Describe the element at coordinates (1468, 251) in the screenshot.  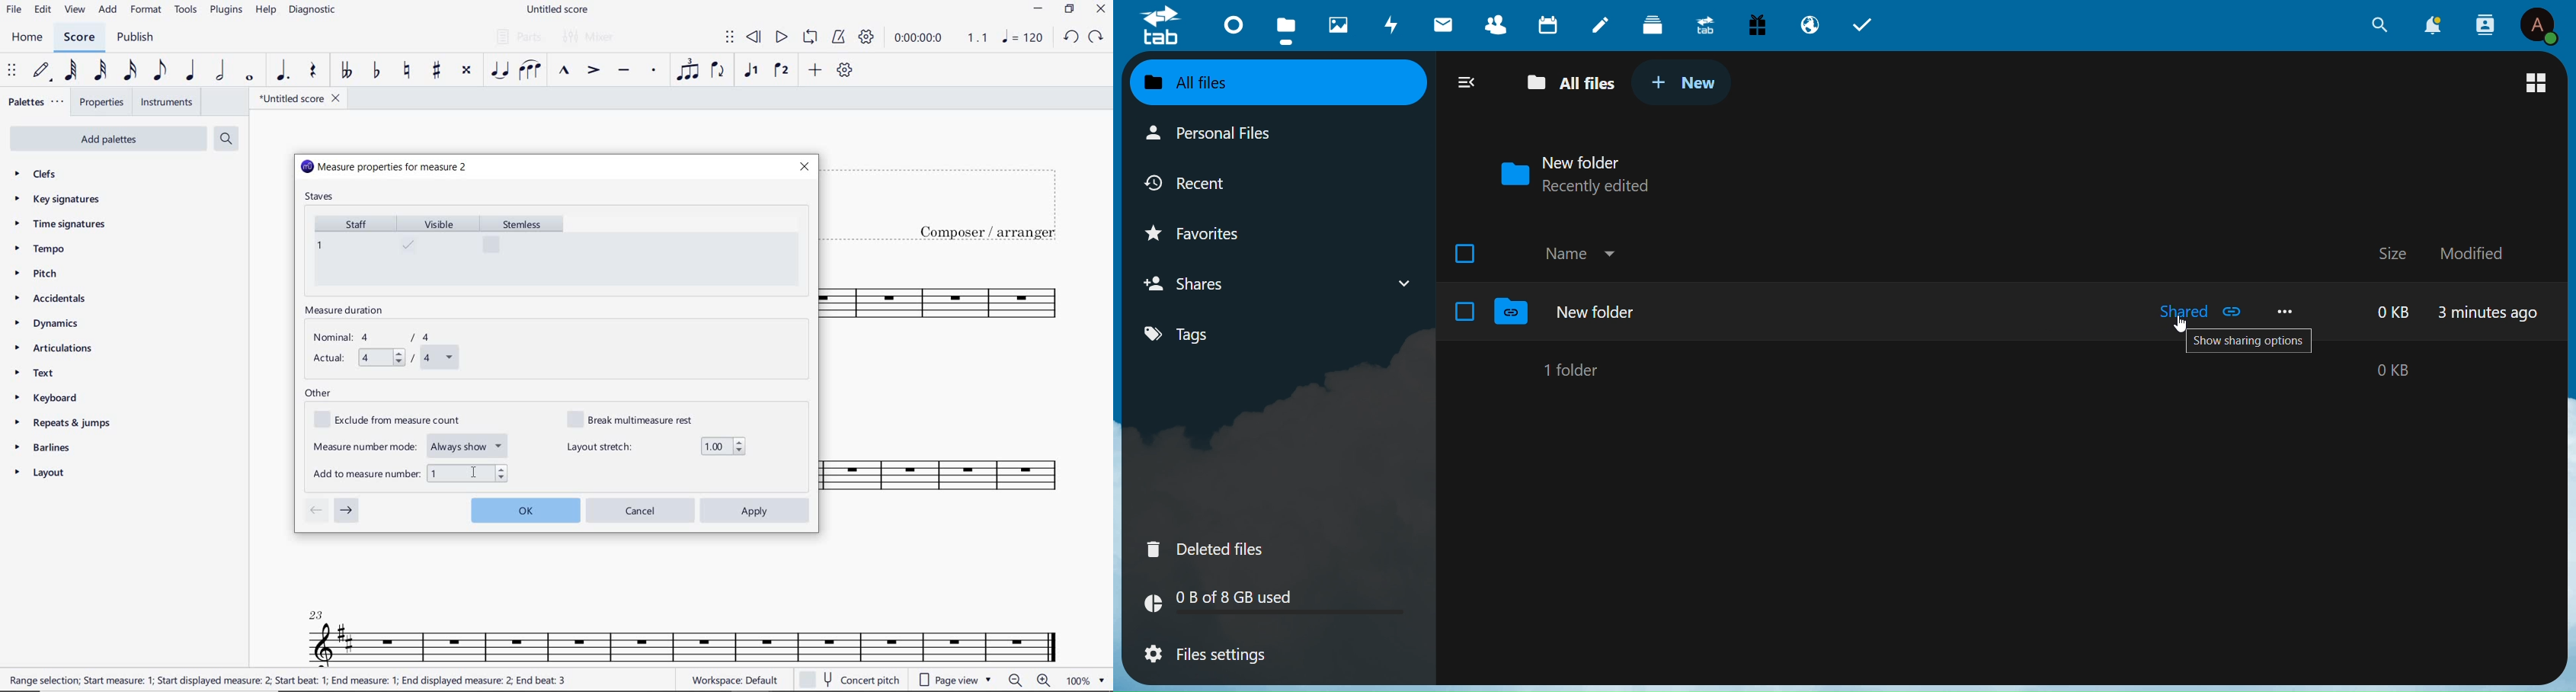
I see `Check box` at that location.